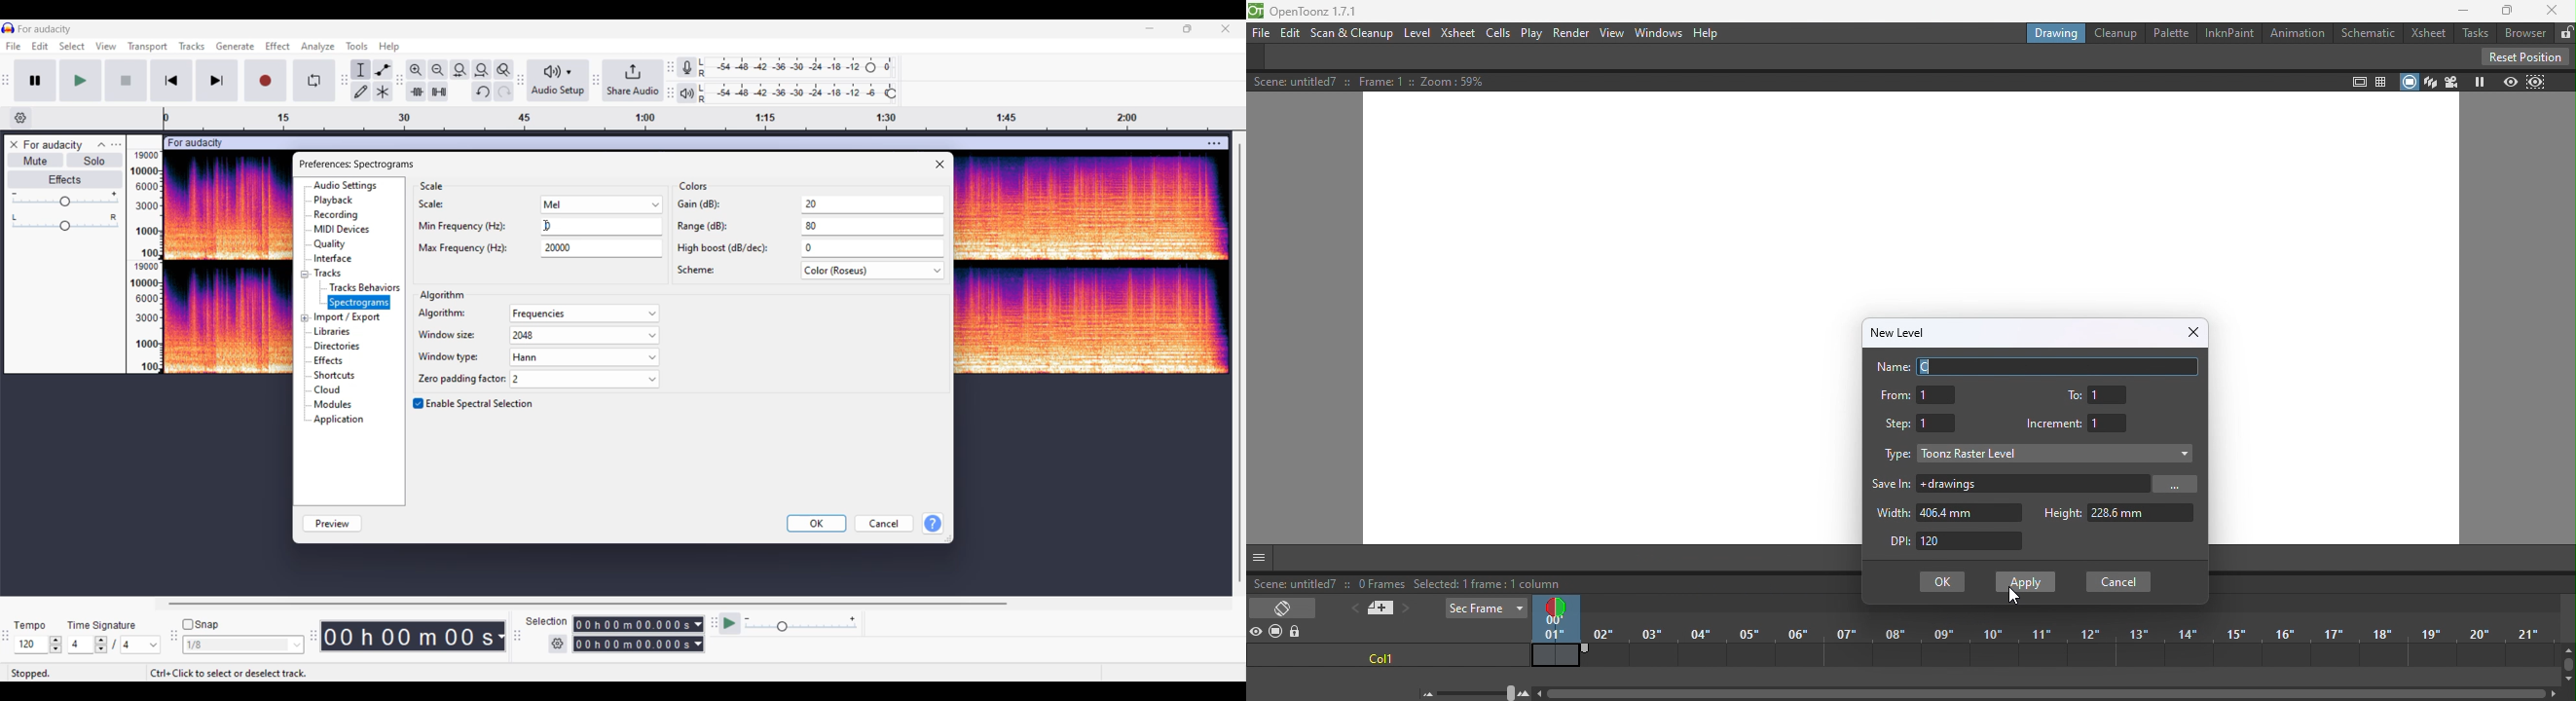 Image resolution: width=2576 pixels, height=728 pixels. Describe the element at coordinates (14, 144) in the screenshot. I see `Close track` at that location.